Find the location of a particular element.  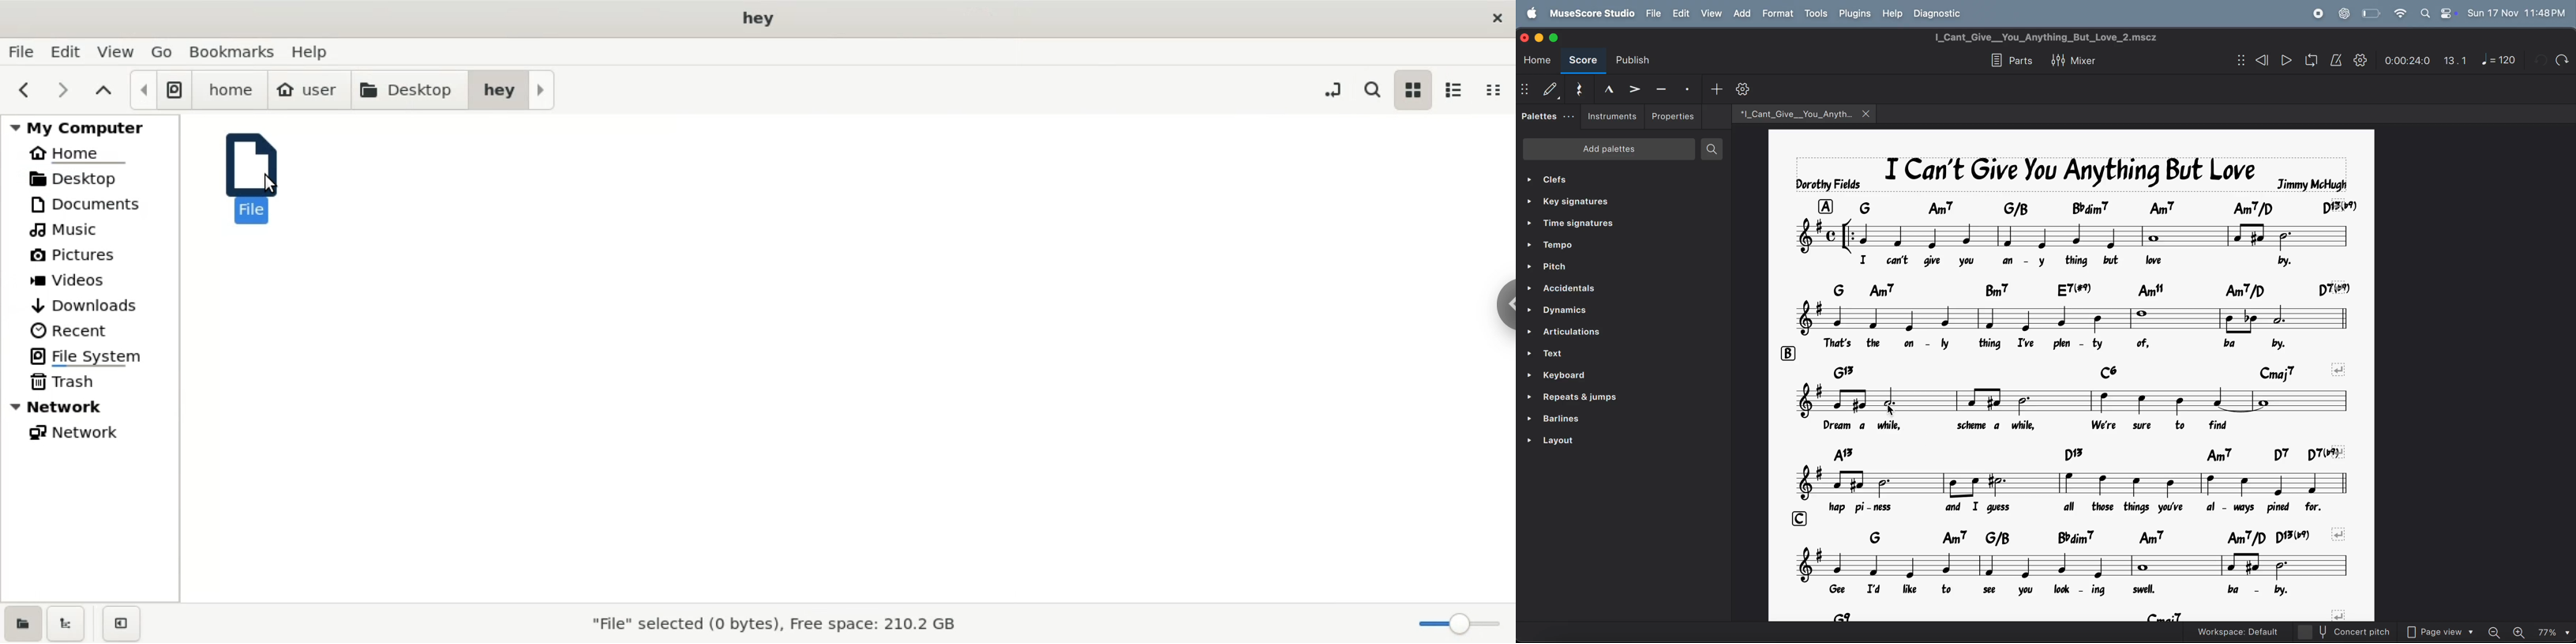

go is located at coordinates (163, 50).